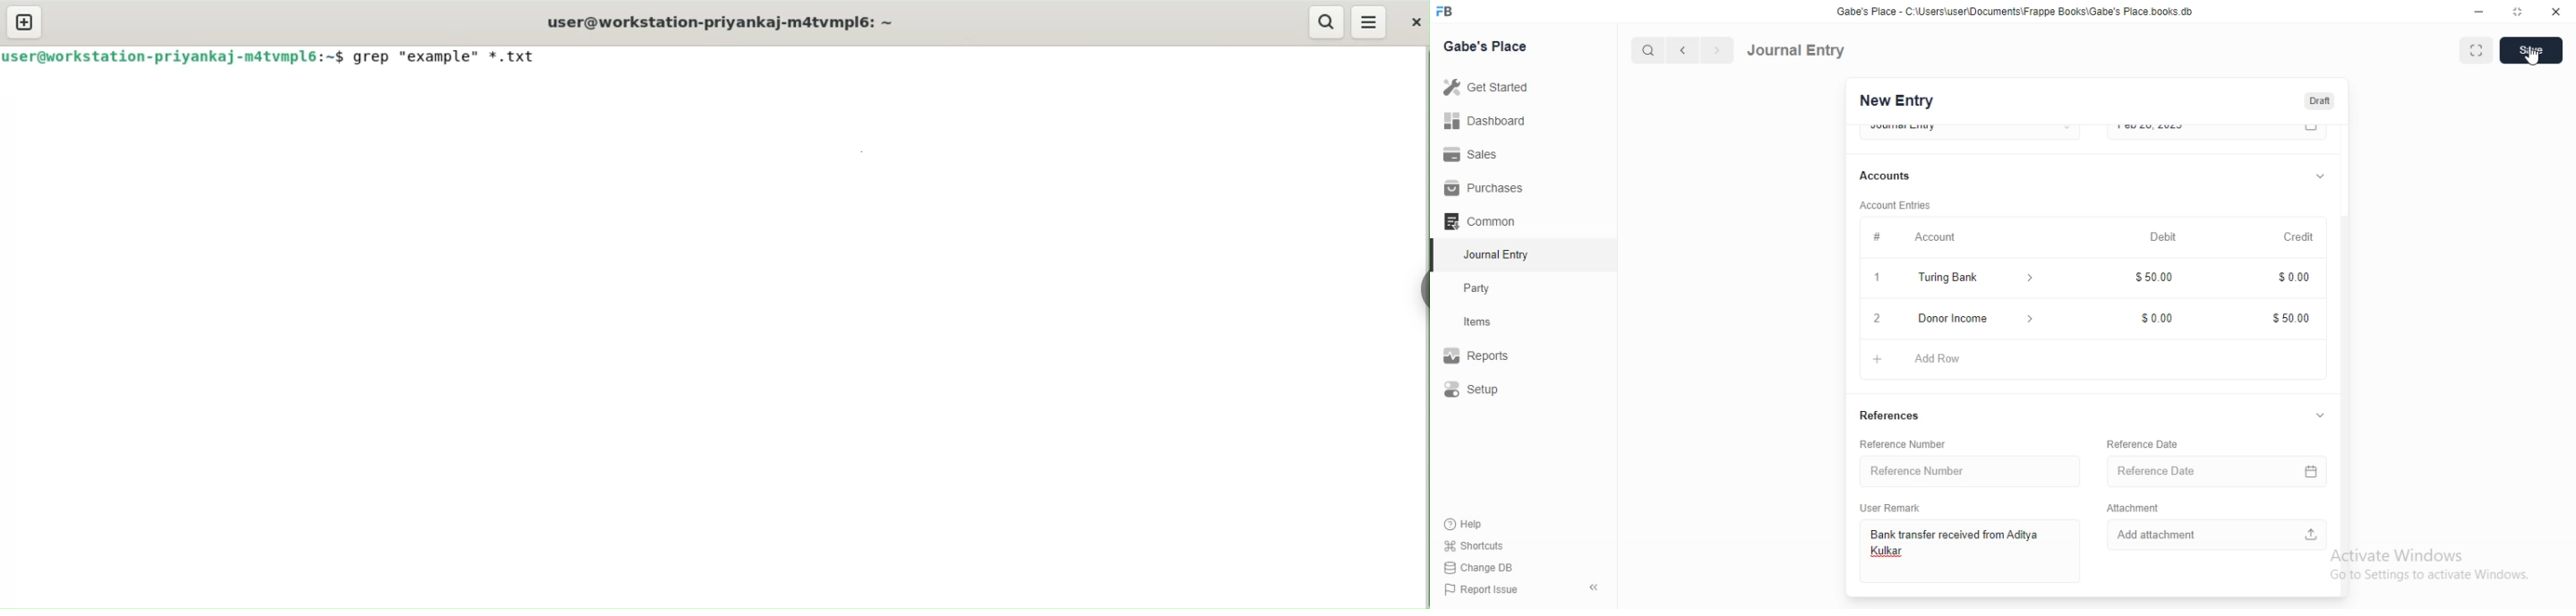  Describe the element at coordinates (2291, 319) in the screenshot. I see `$5000` at that location.